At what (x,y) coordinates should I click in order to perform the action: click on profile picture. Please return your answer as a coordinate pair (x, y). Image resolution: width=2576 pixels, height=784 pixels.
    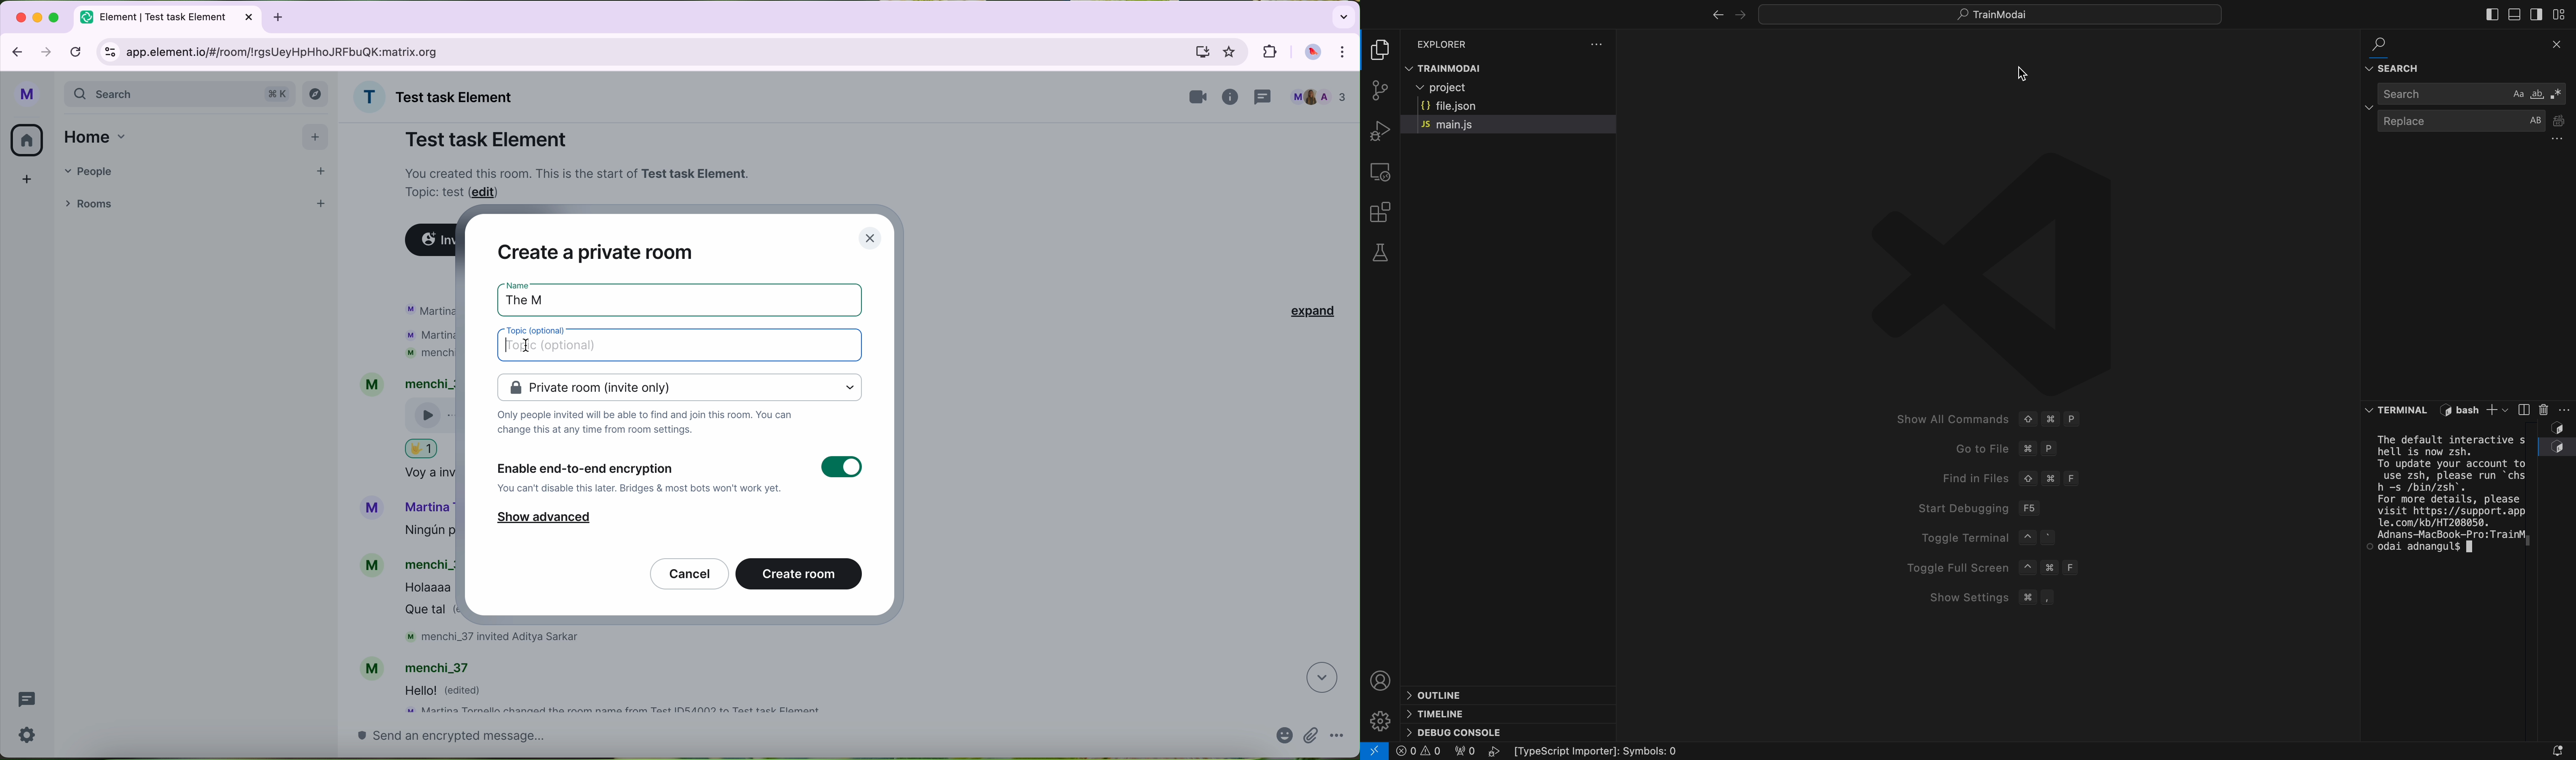
    Looking at the image, I should click on (1313, 53).